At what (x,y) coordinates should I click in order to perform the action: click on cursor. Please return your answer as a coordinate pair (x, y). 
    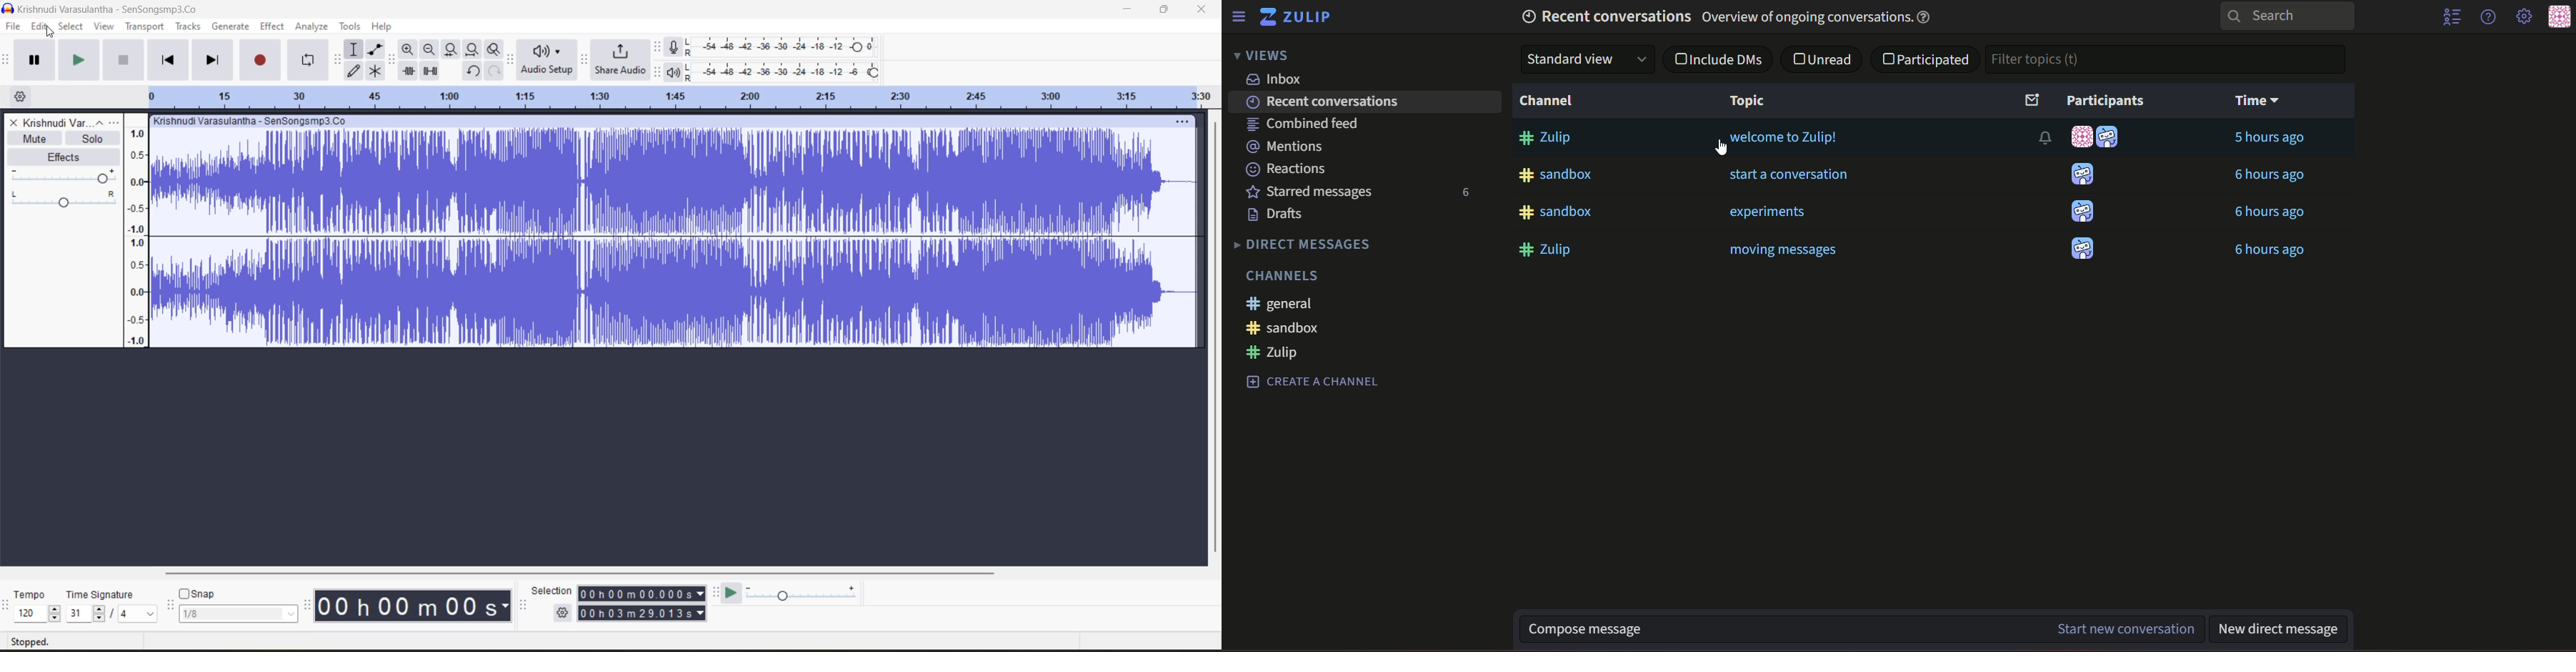
    Looking at the image, I should click on (1730, 152).